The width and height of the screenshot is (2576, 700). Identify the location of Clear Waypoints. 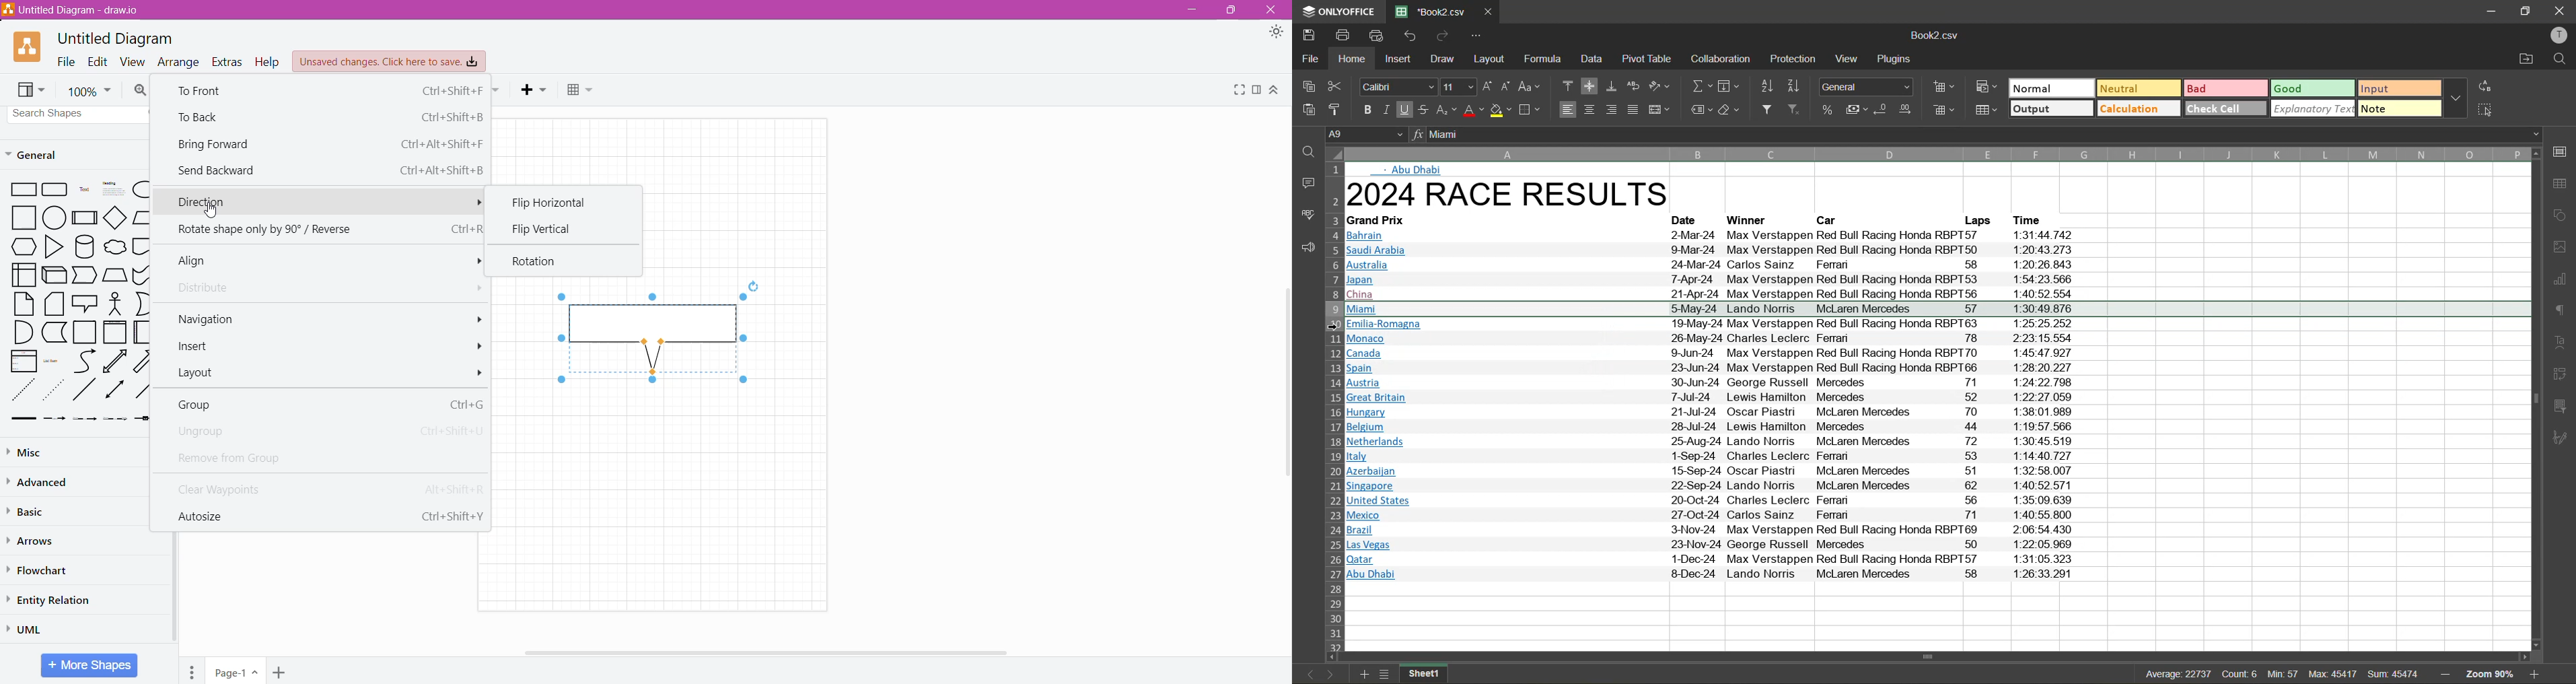
(324, 487).